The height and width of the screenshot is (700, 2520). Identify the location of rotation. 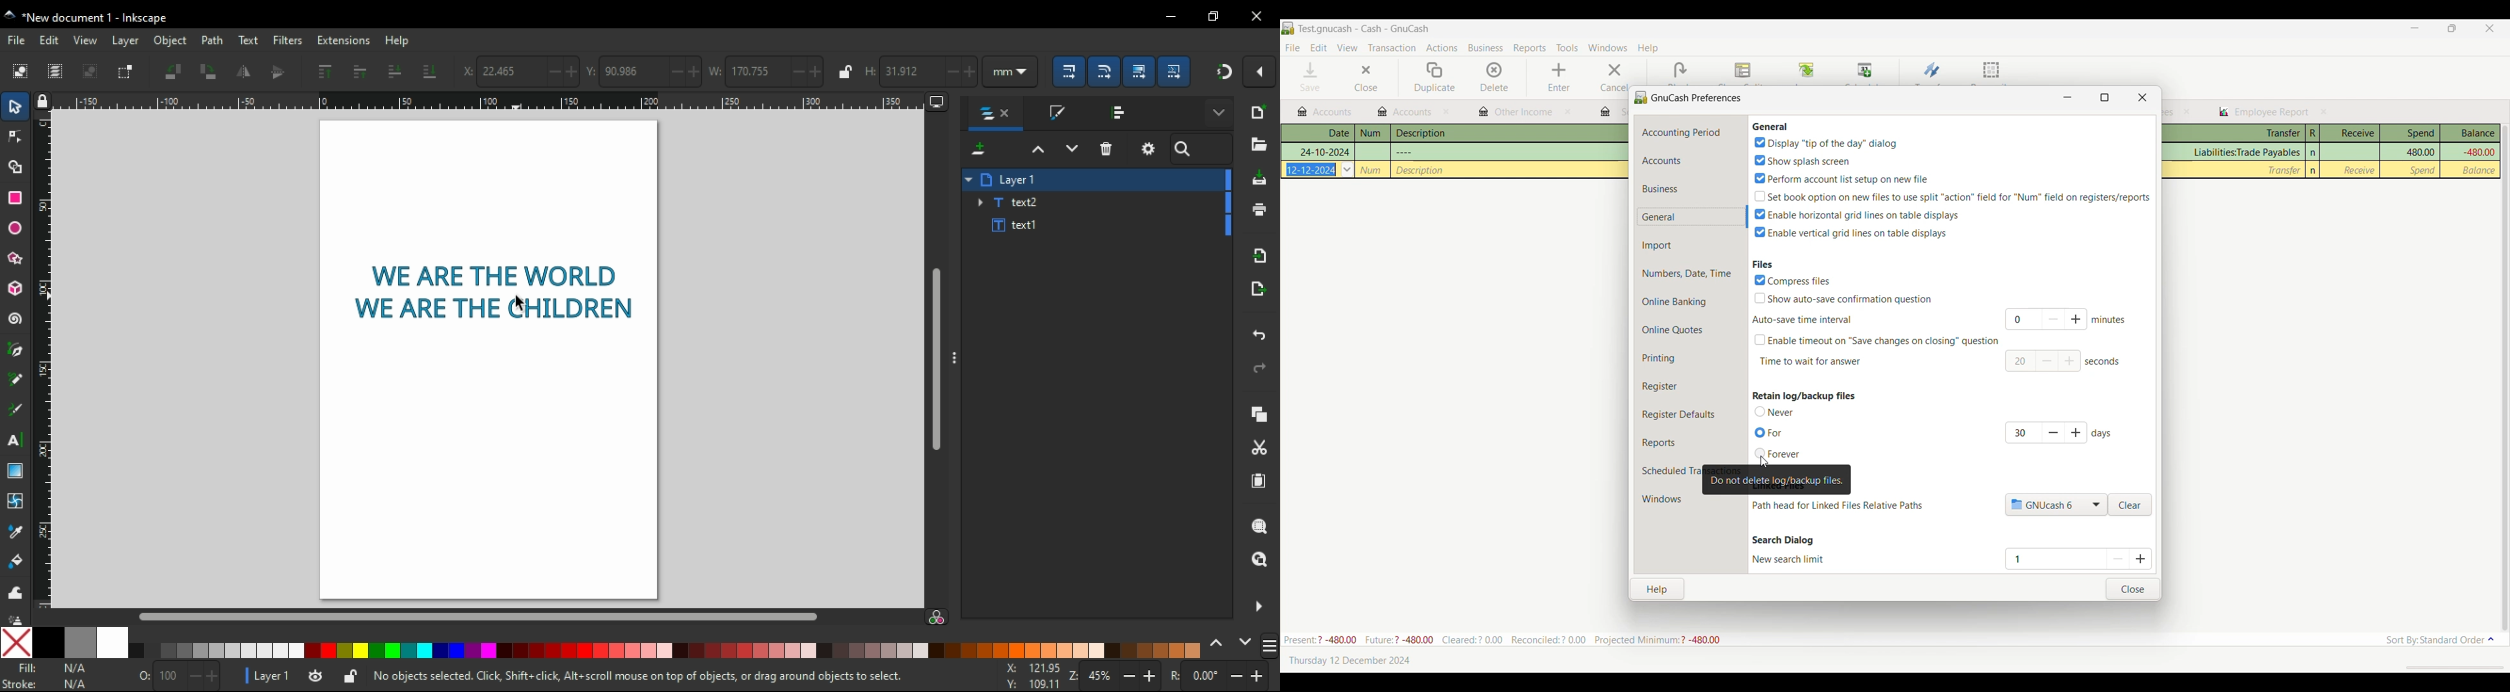
(1220, 676).